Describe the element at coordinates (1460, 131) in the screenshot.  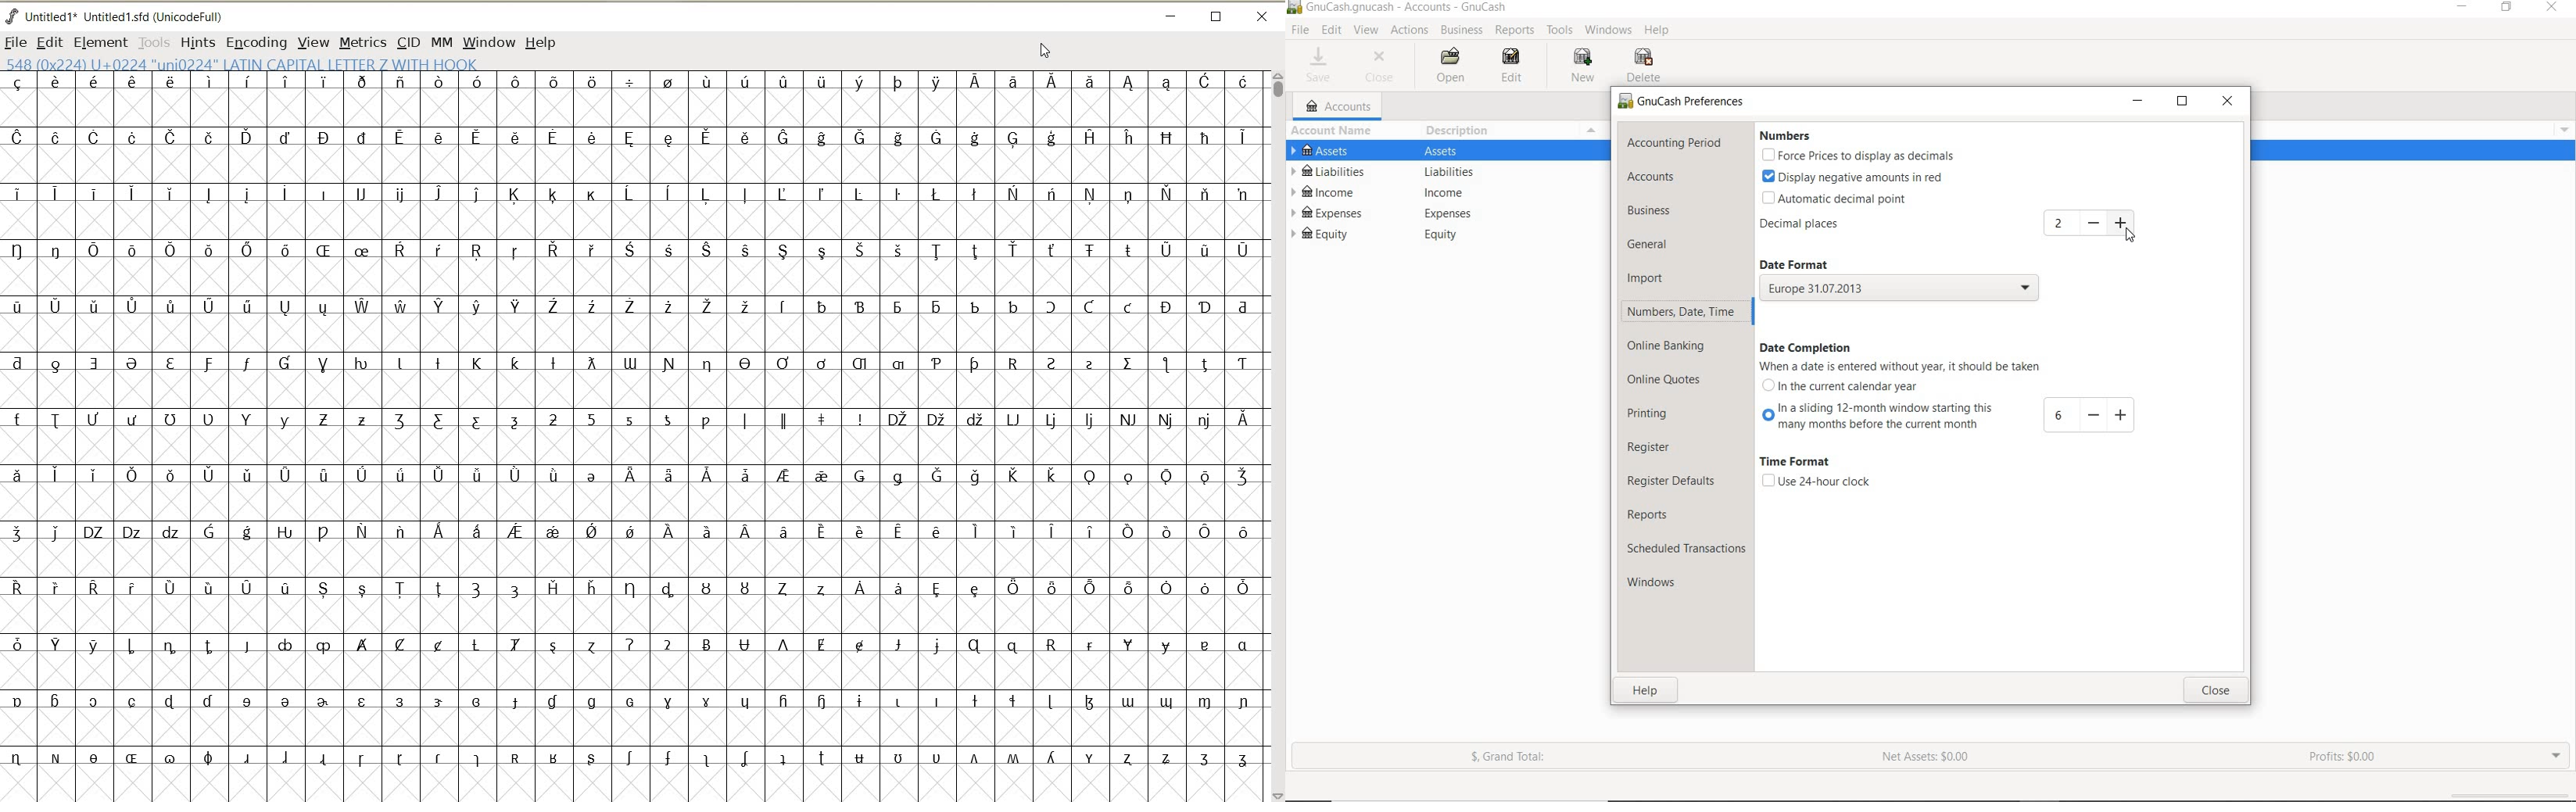
I see `DESCRIPTION` at that location.